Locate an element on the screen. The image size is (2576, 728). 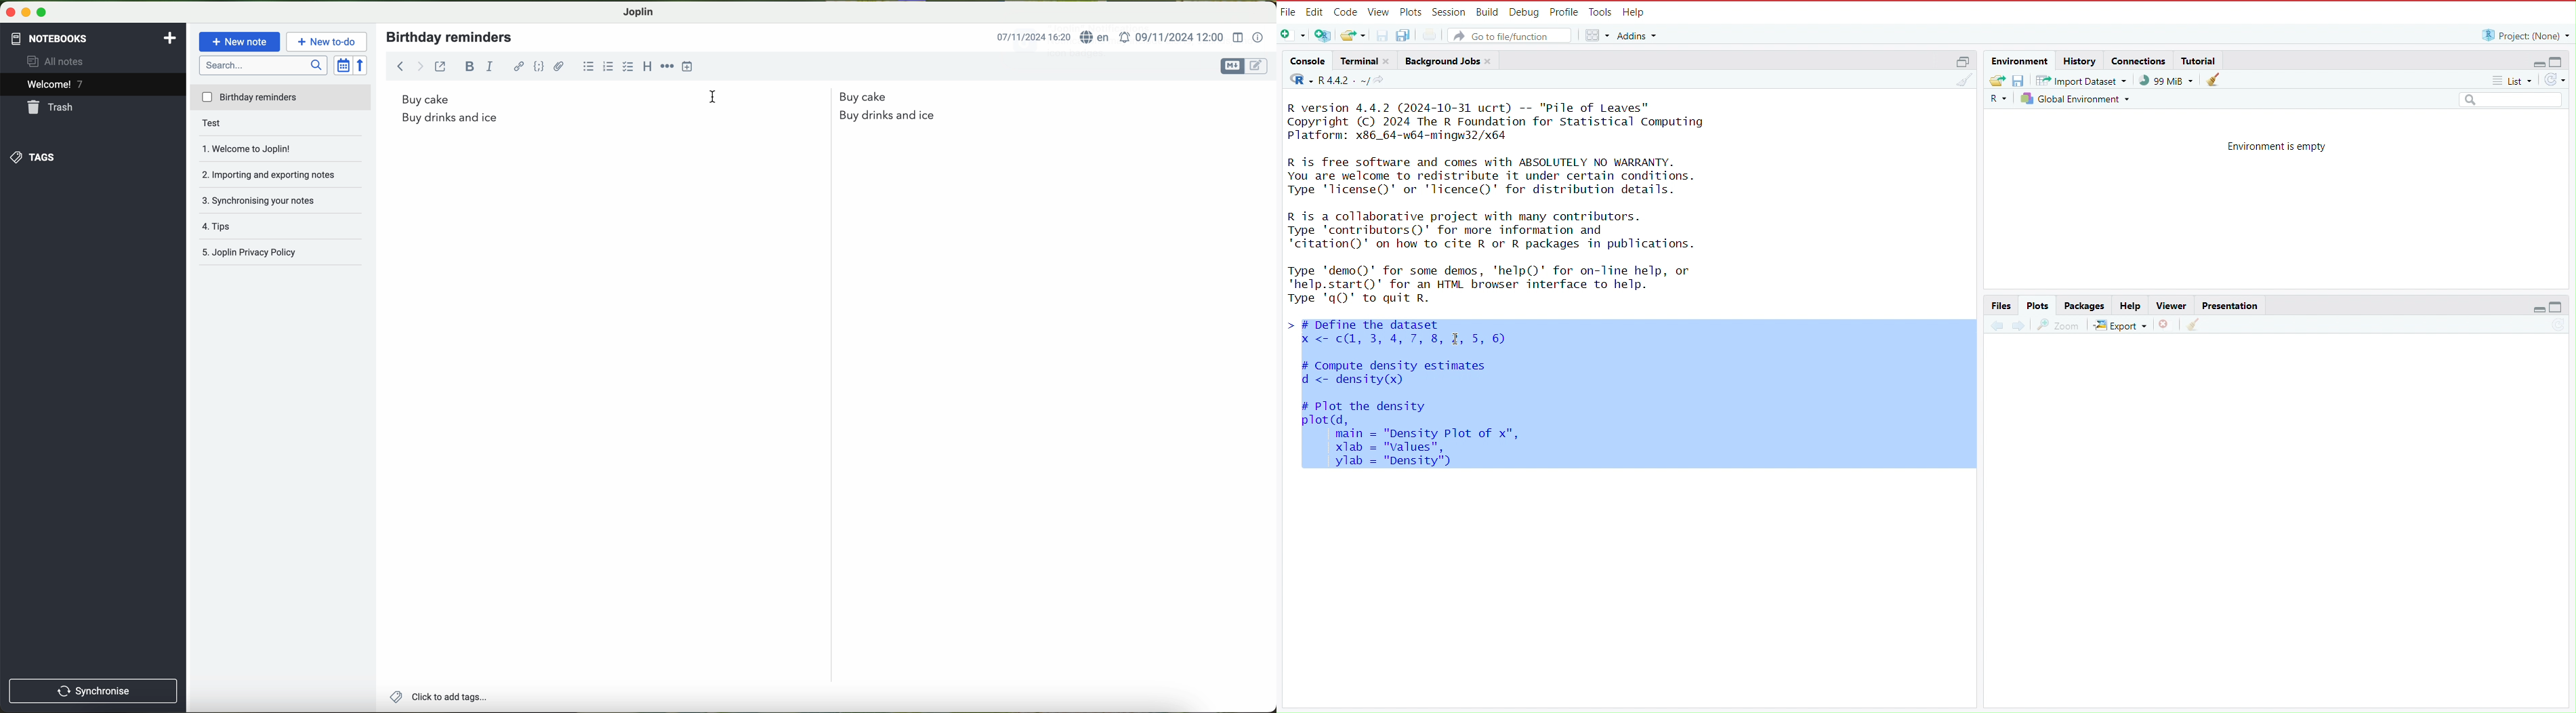
code to define the dataset is located at coordinates (1478, 332).